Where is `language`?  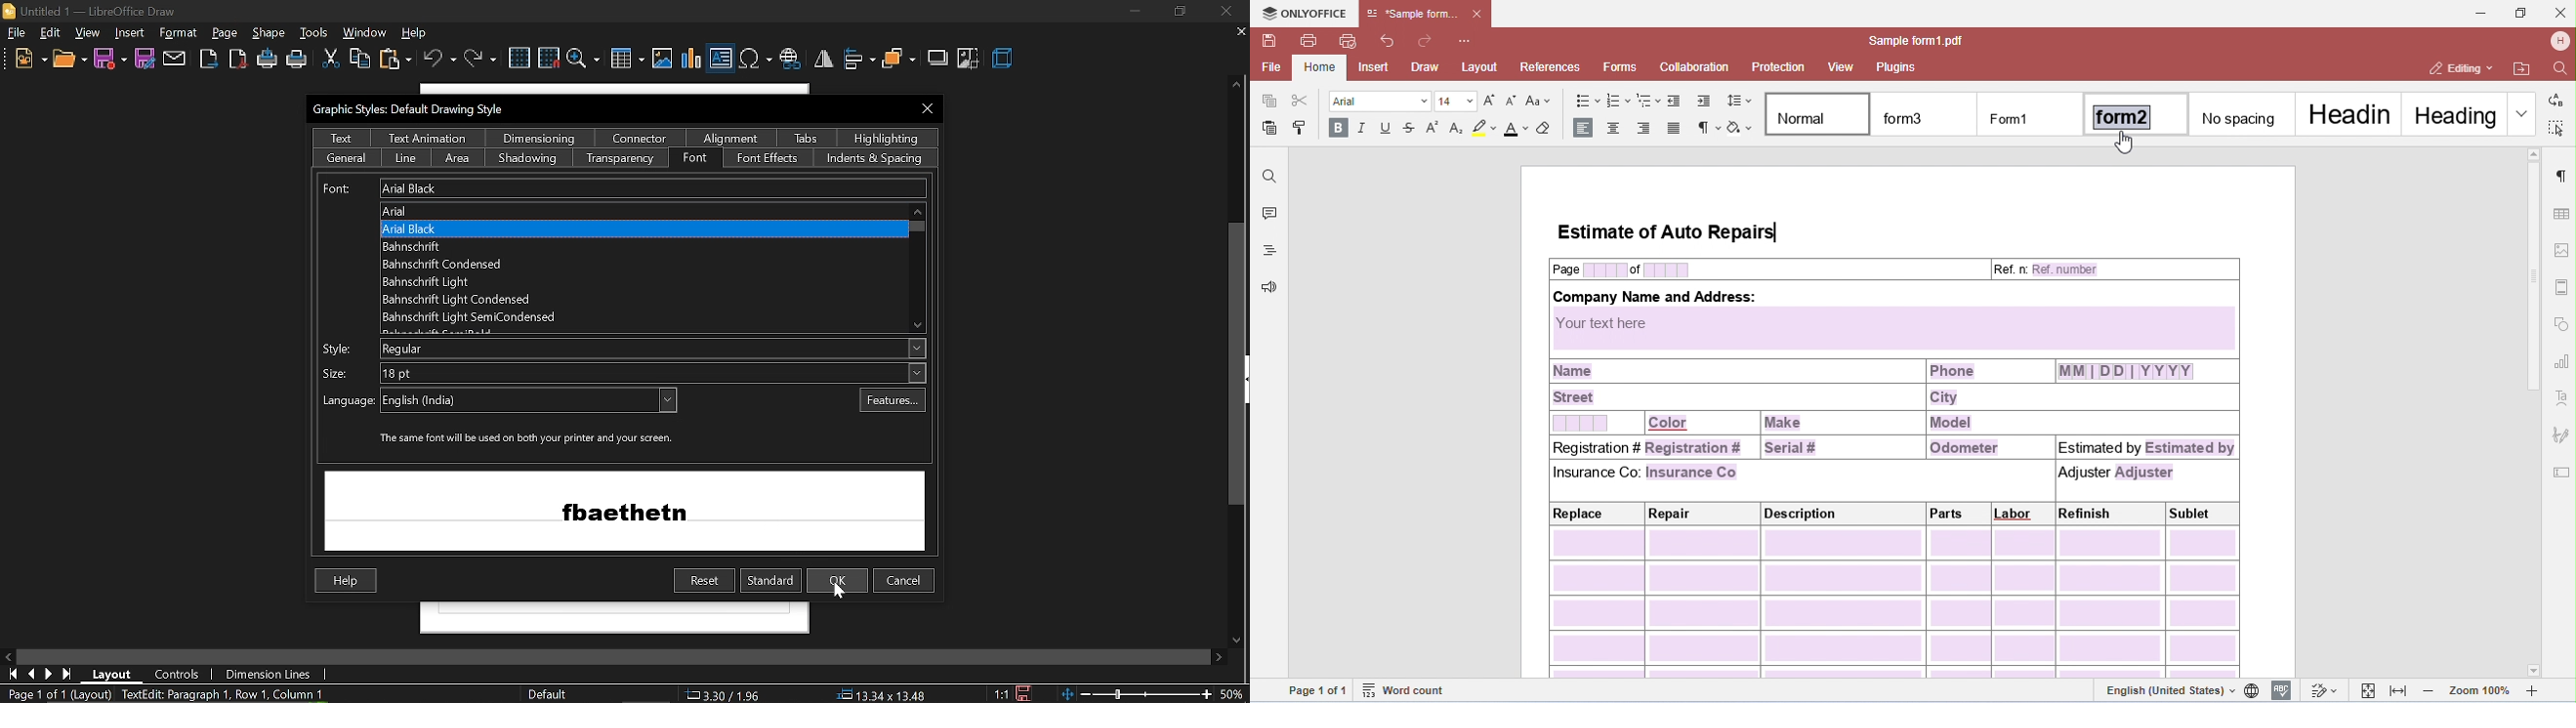
language is located at coordinates (343, 400).